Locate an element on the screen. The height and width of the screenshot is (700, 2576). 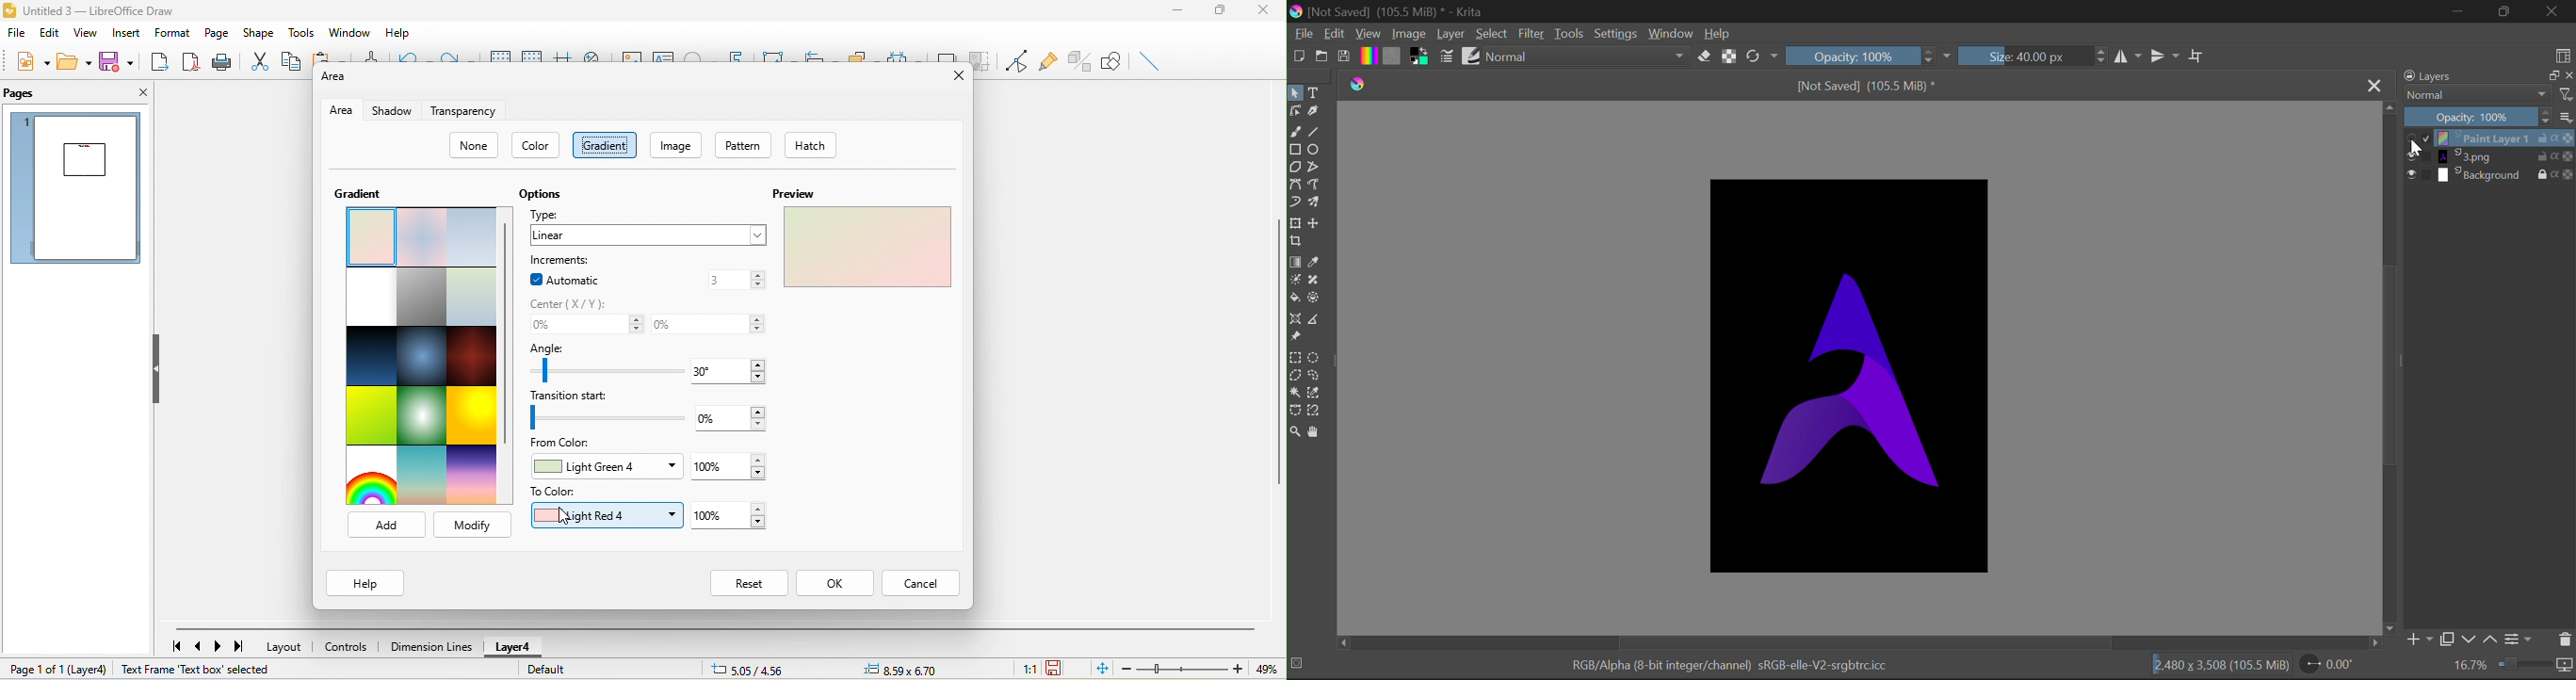
Increase or decrease  opacity is located at coordinates (1930, 57).